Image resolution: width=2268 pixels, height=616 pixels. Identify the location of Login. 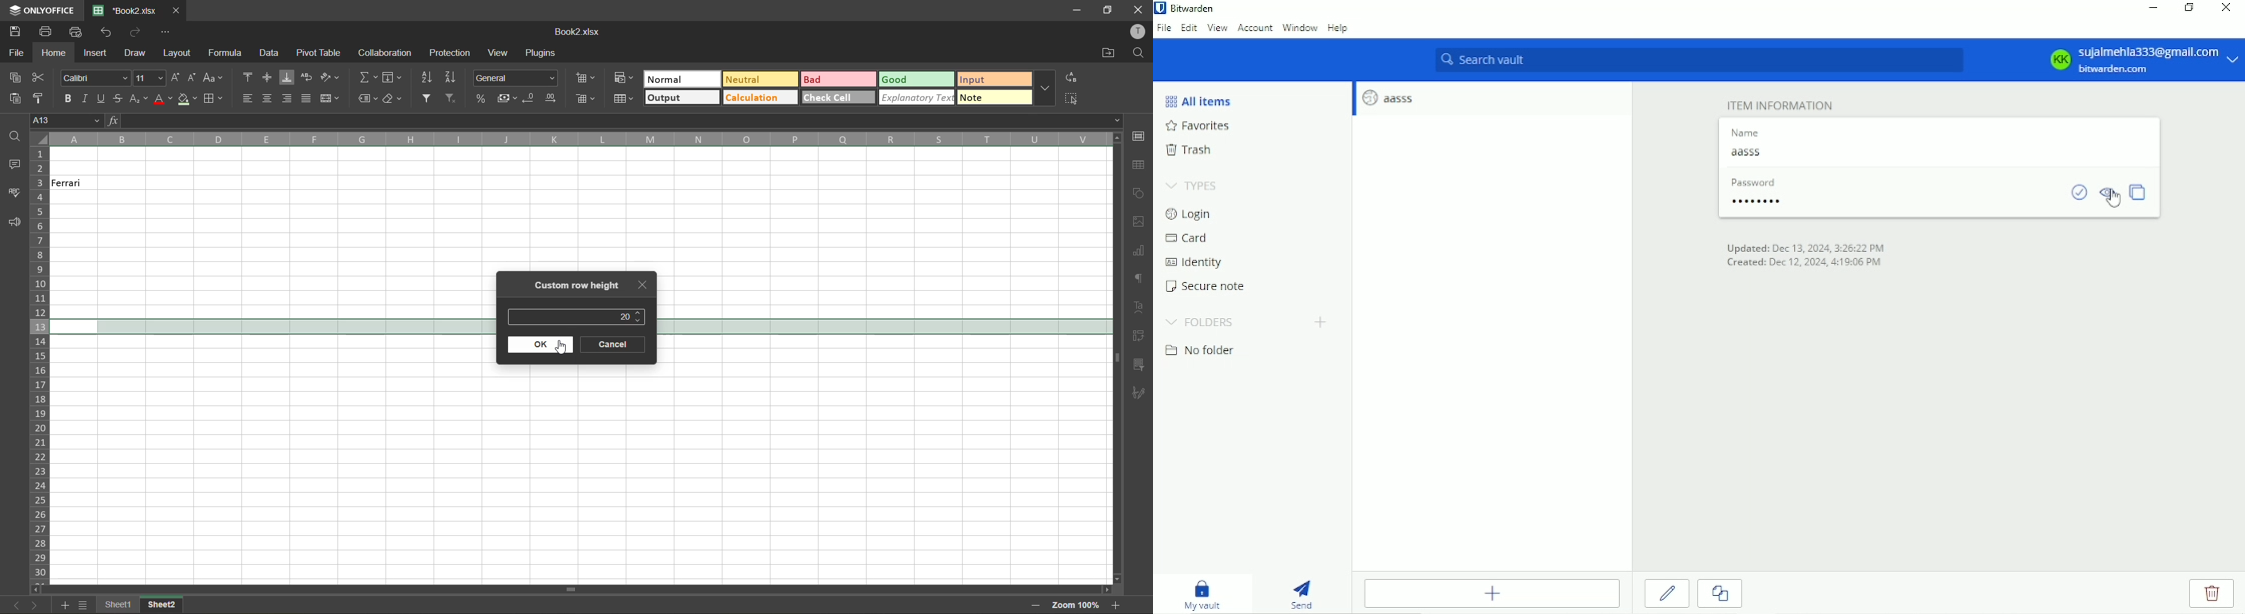
(1190, 214).